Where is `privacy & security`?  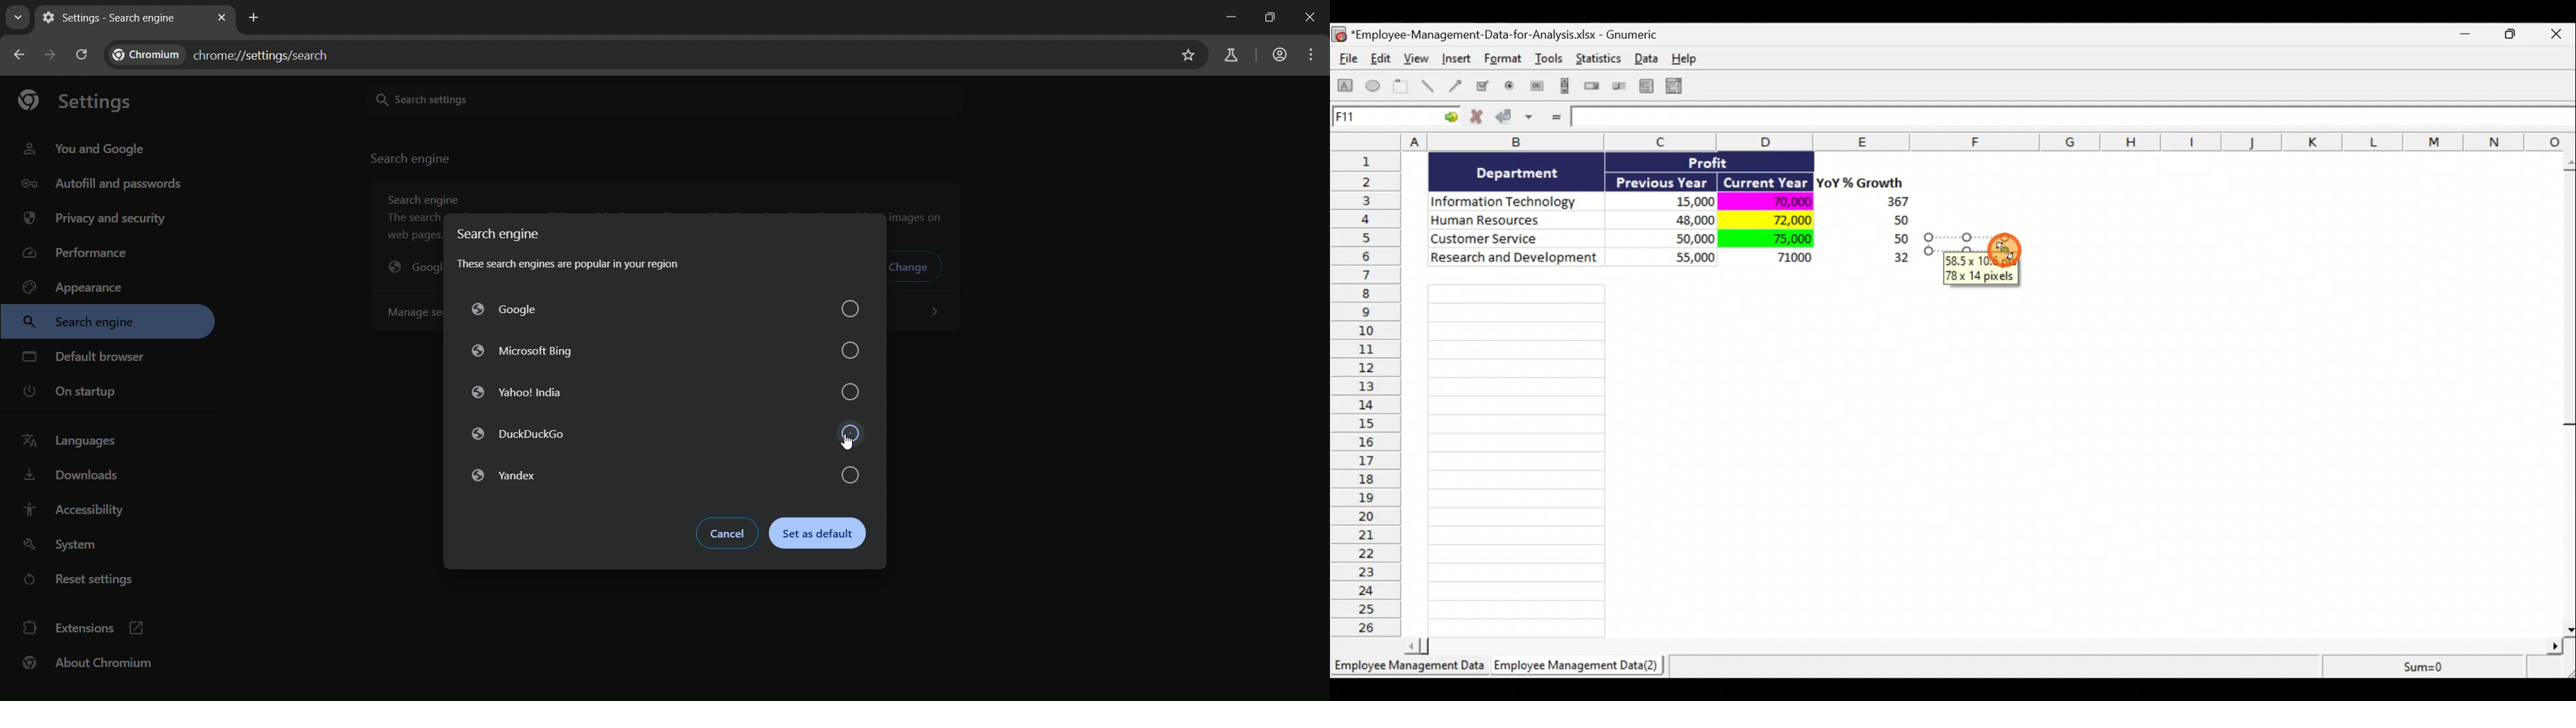
privacy & security is located at coordinates (94, 220).